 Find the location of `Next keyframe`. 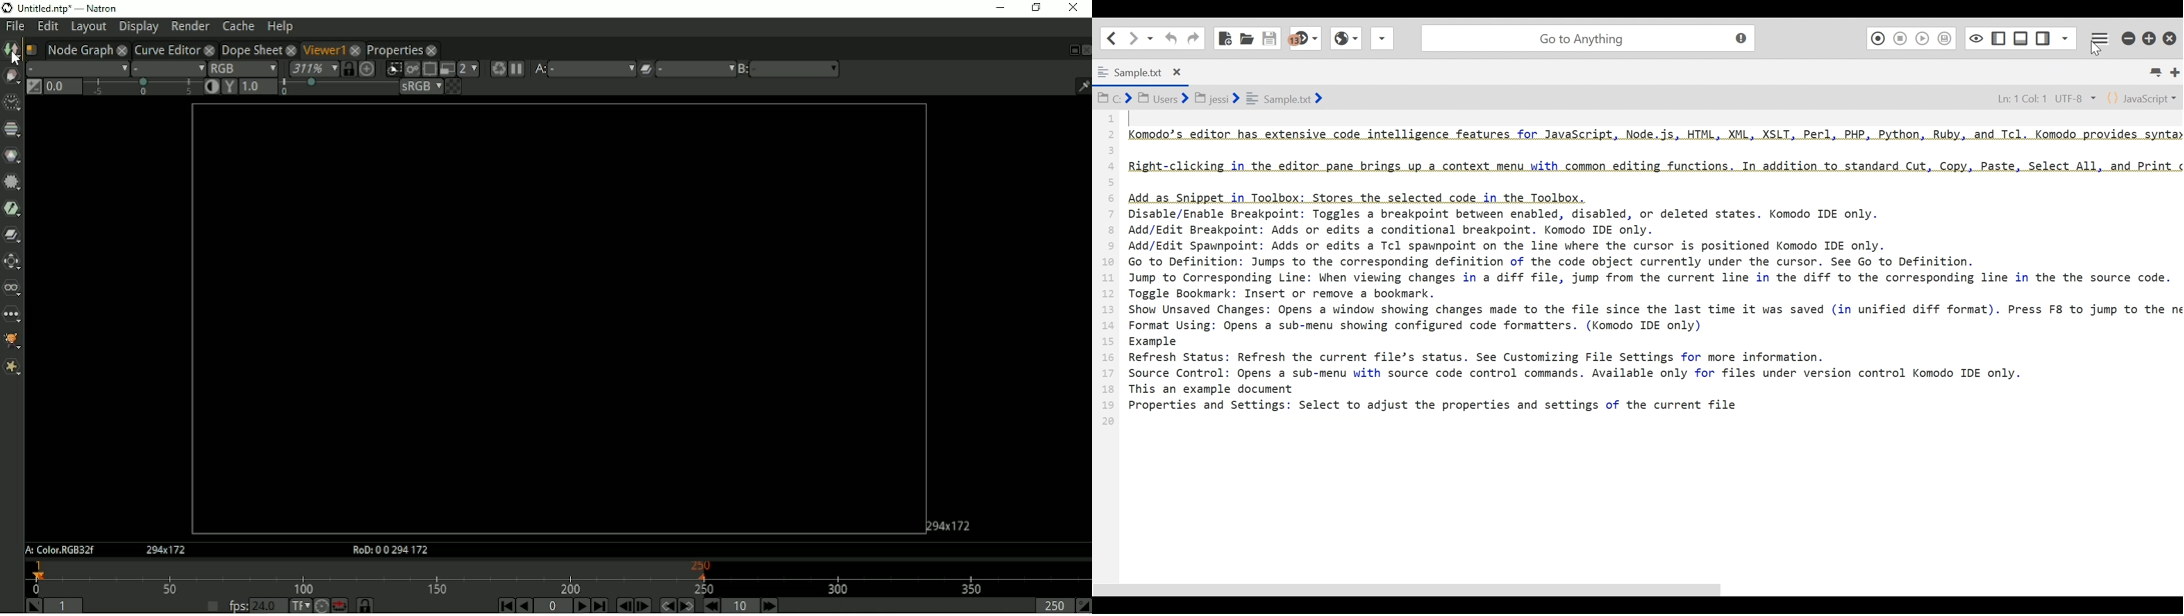

Next keyframe is located at coordinates (687, 605).